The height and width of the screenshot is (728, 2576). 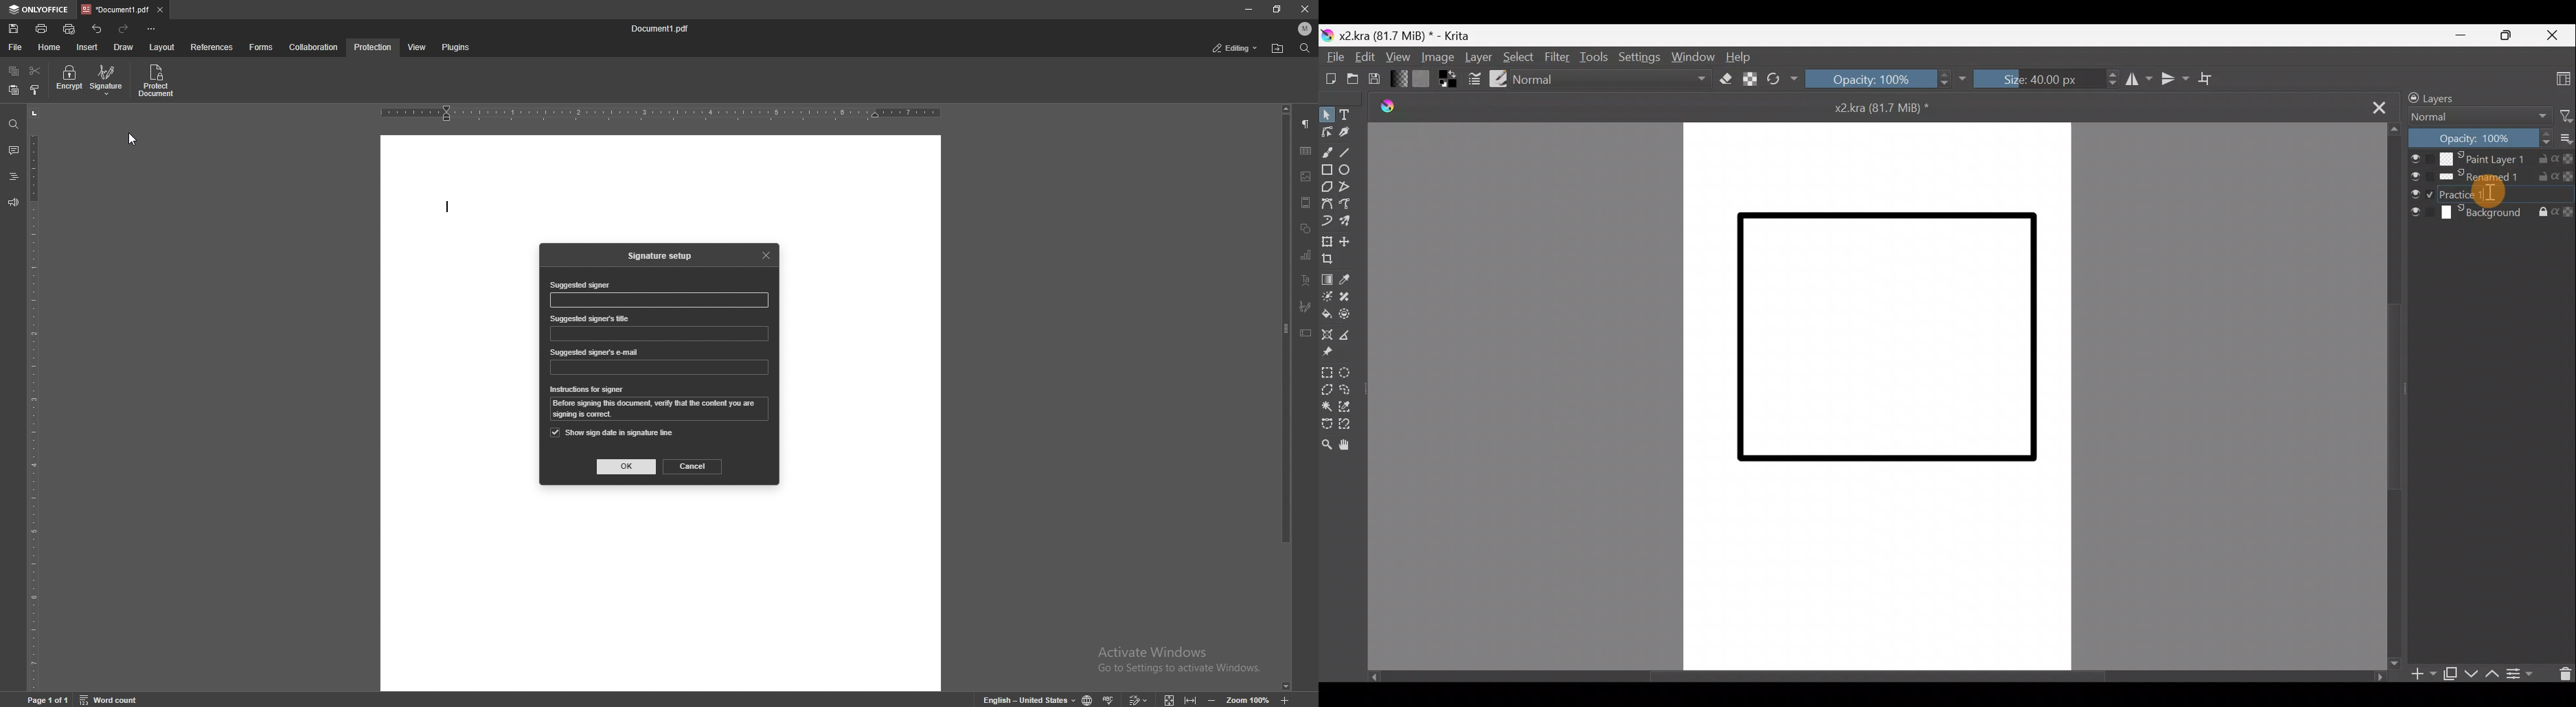 I want to click on Filter, so click(x=2566, y=117).